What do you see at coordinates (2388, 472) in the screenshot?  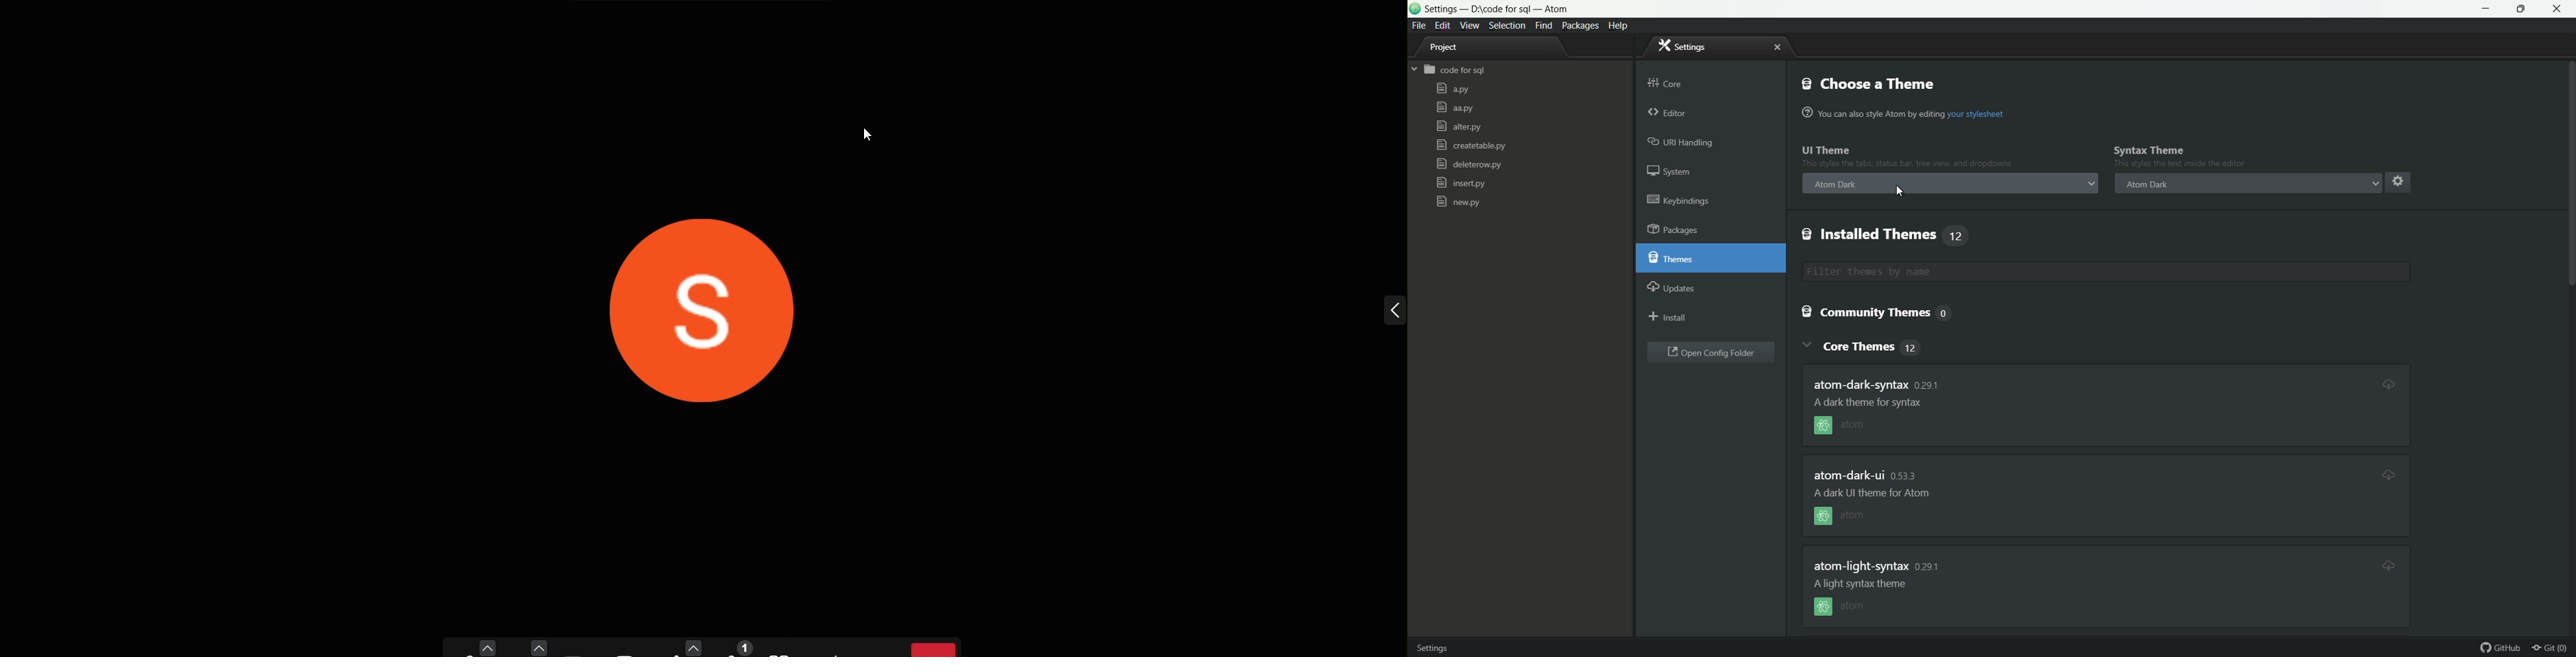 I see `download` at bounding box center [2388, 472].